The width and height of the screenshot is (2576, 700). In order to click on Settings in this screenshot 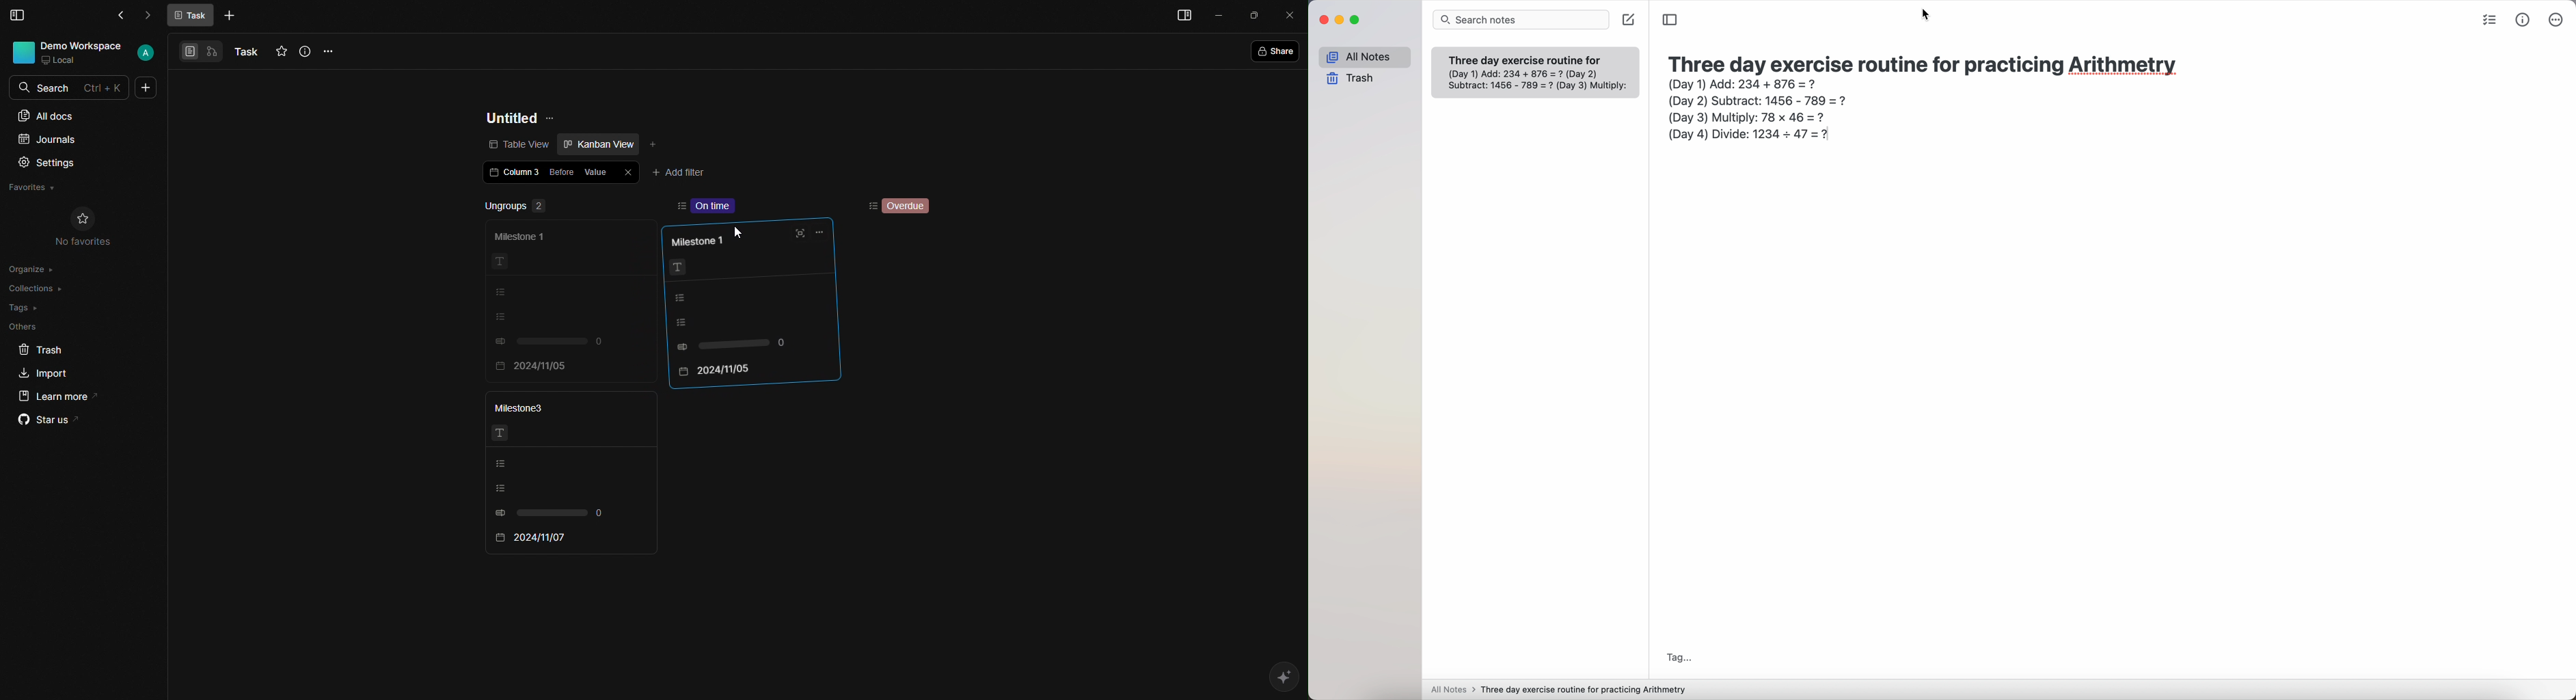, I will do `click(46, 163)`.